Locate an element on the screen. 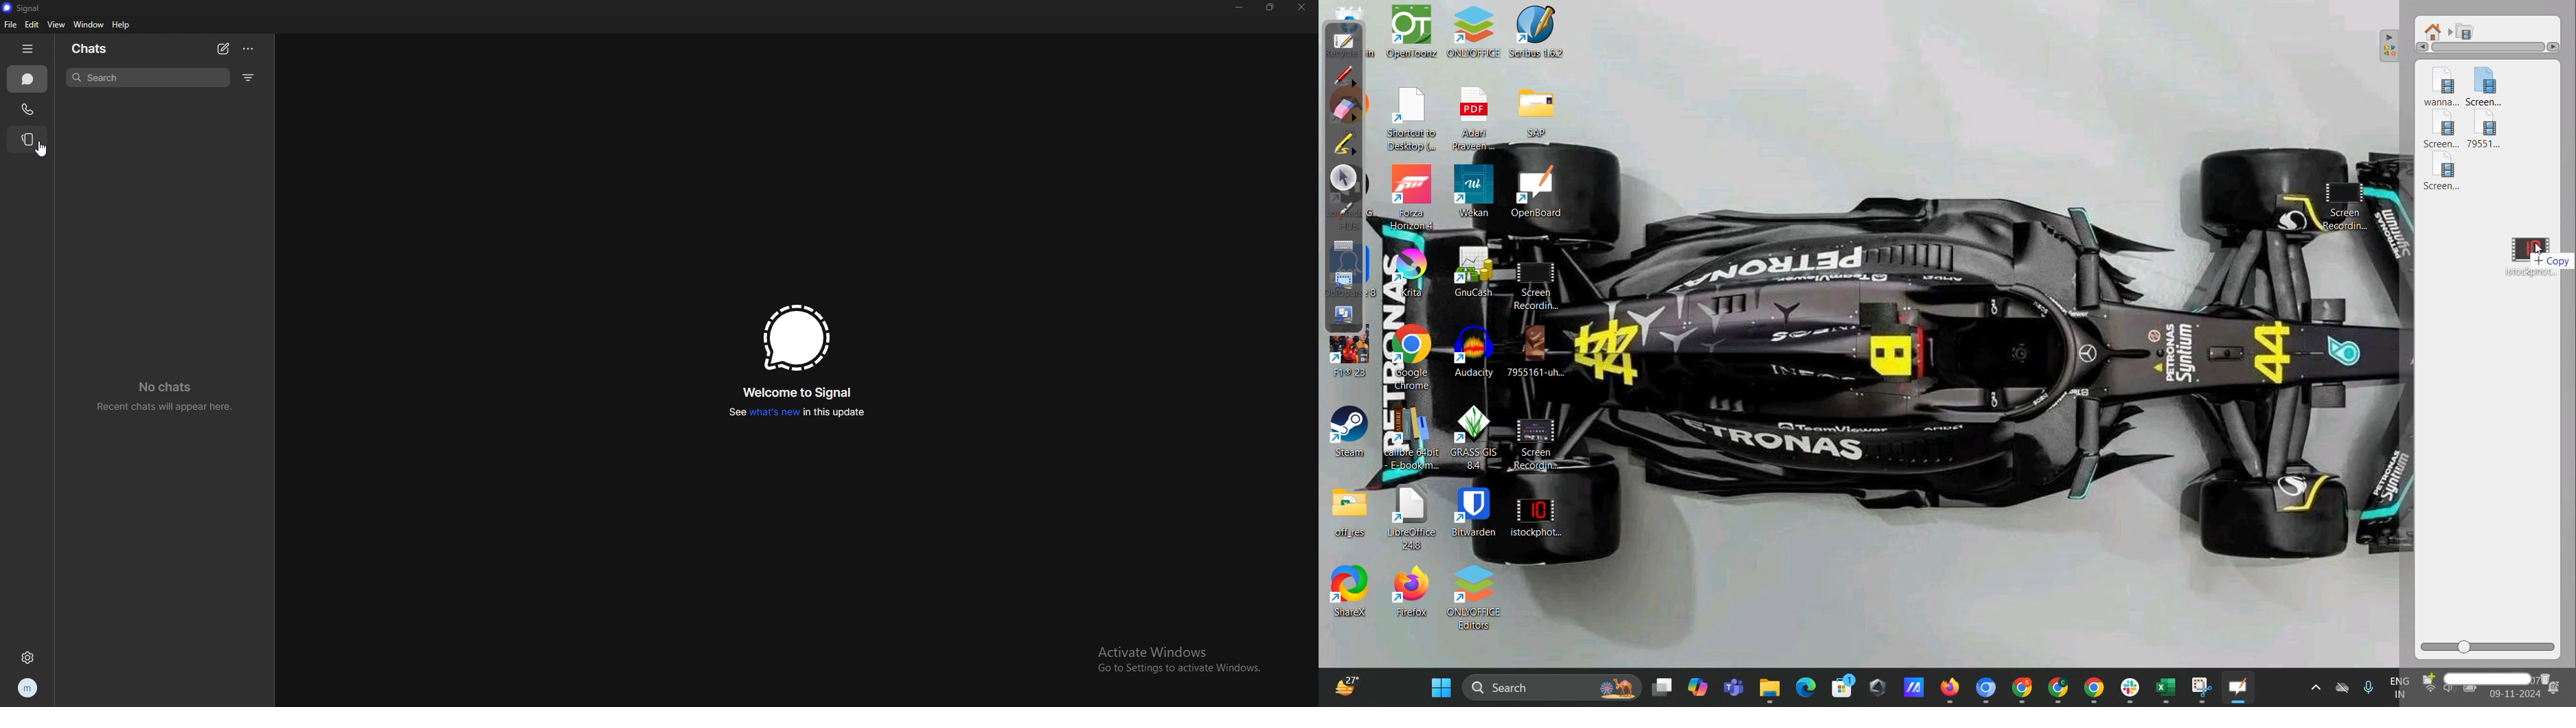 The width and height of the screenshot is (2576, 728). Shortcut to Desktop is located at coordinates (1415, 122).